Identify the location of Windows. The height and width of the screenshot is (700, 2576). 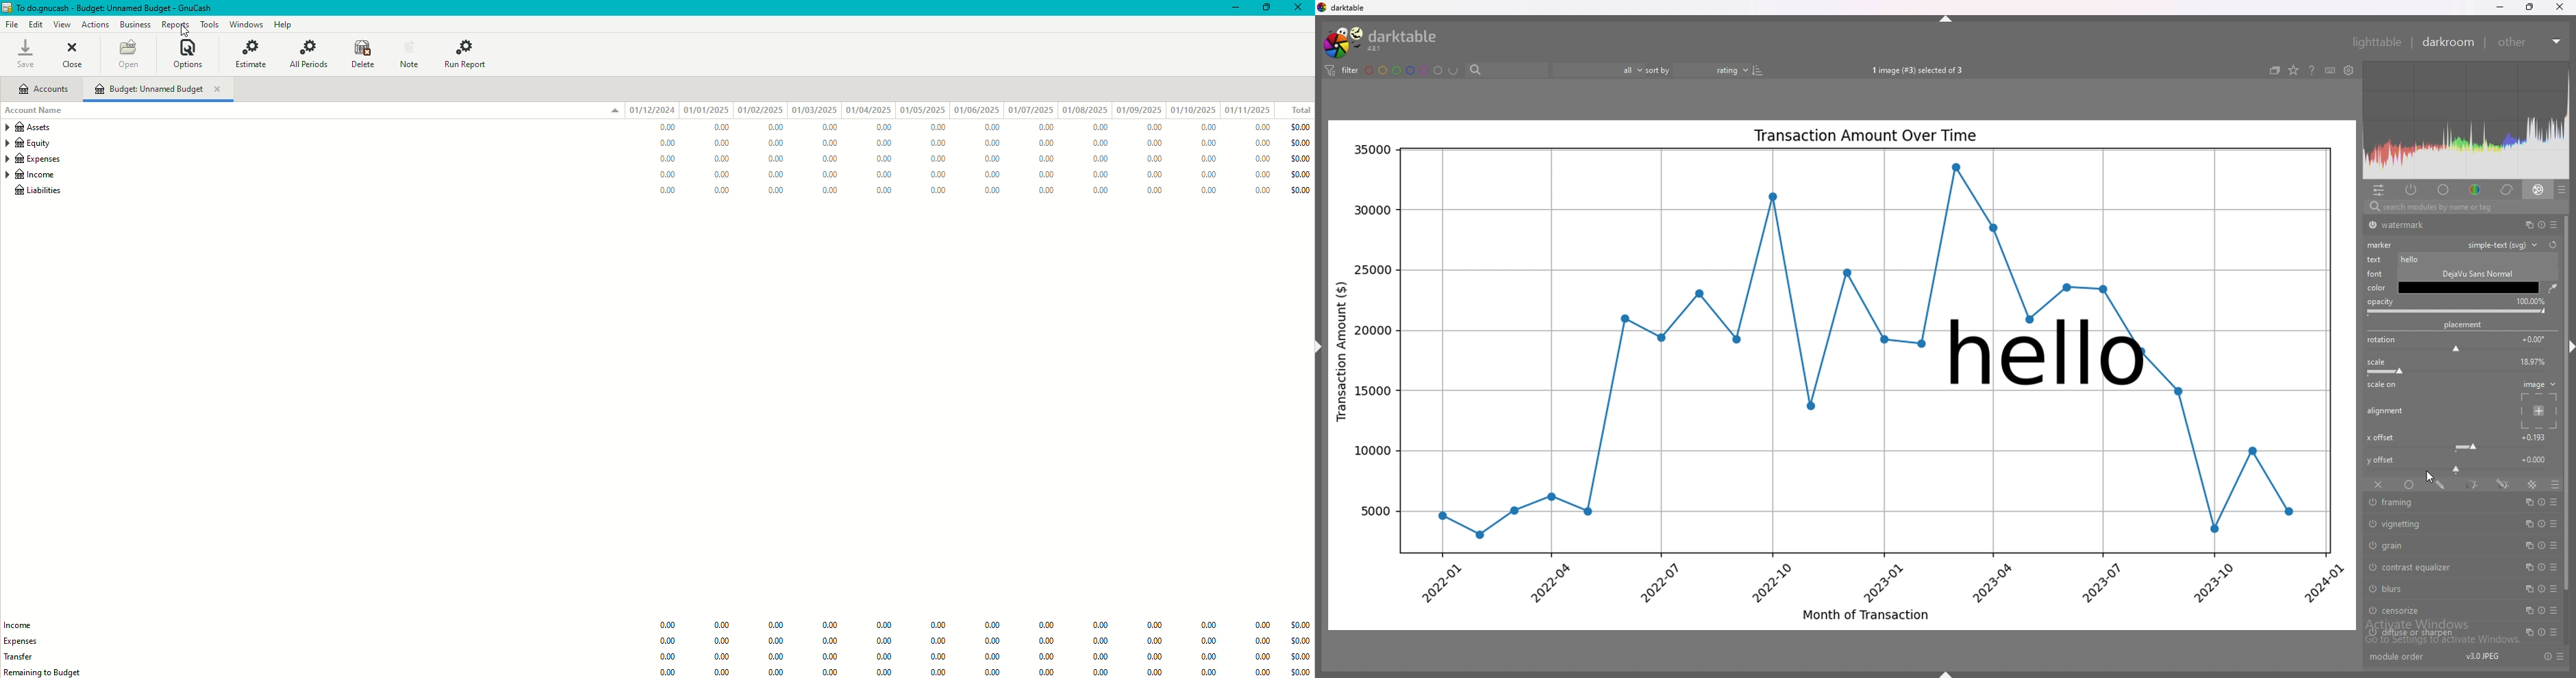
(248, 24).